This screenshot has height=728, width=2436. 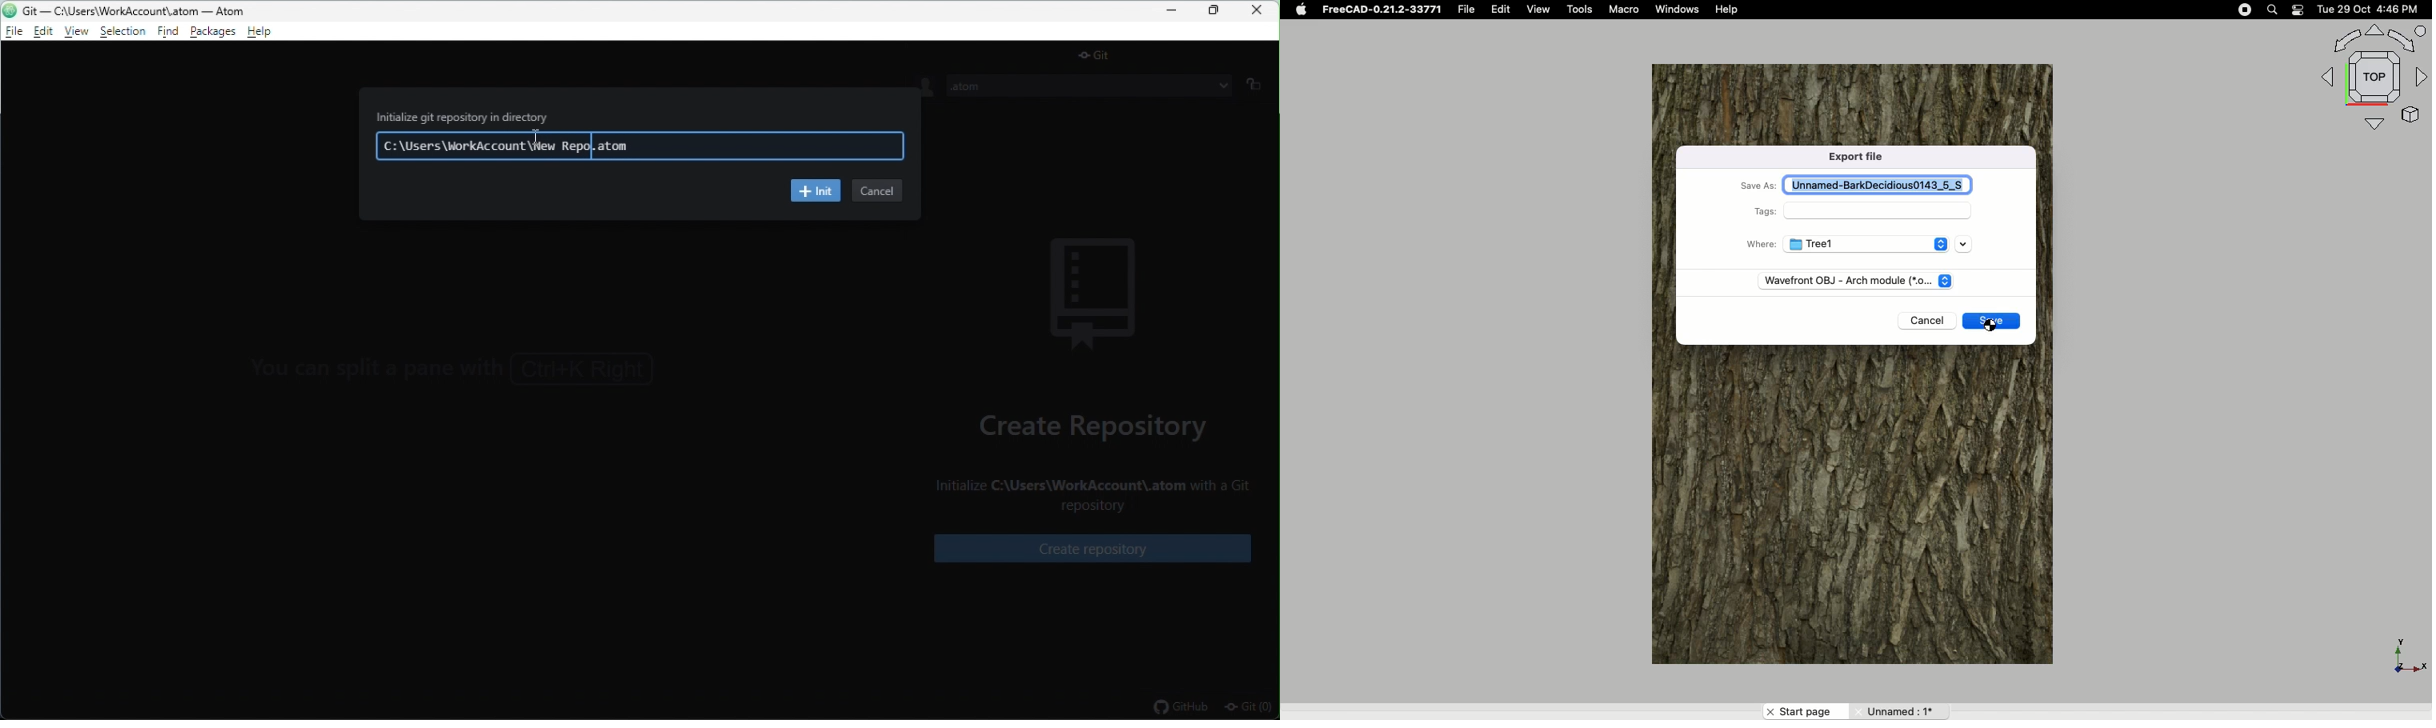 What do you see at coordinates (1964, 246) in the screenshot?
I see `Drop down` at bounding box center [1964, 246].